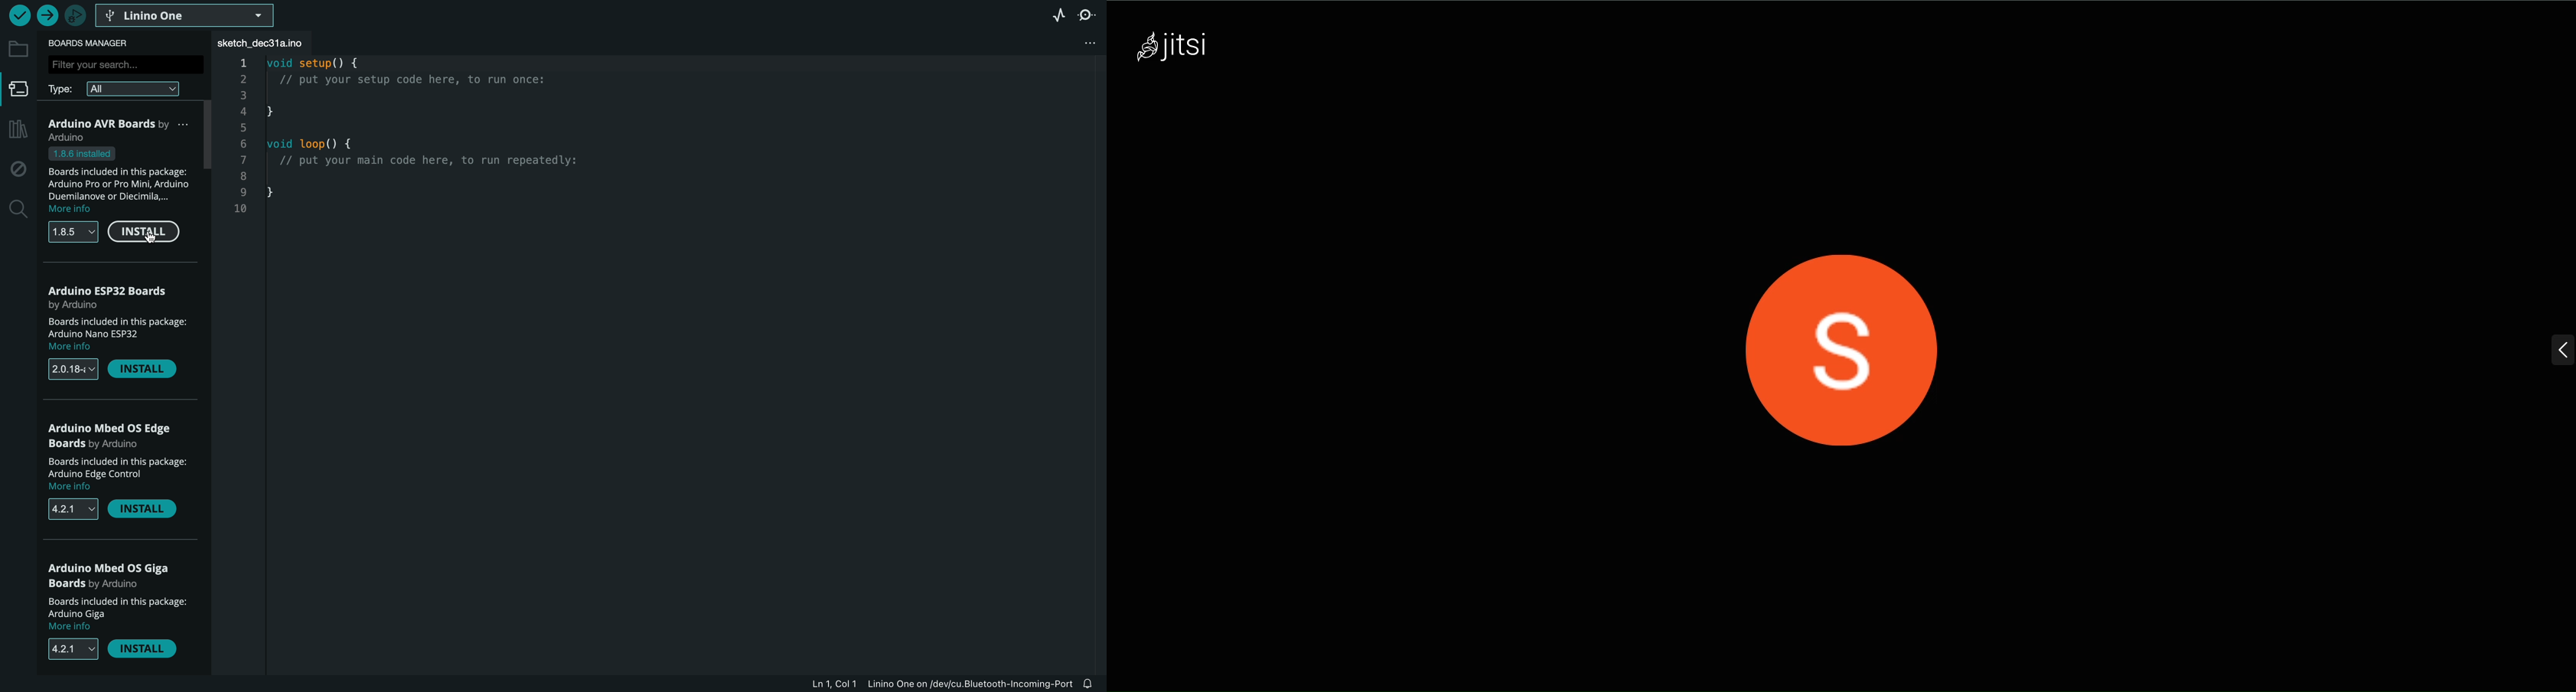  What do you see at coordinates (1185, 49) in the screenshot?
I see `logo` at bounding box center [1185, 49].